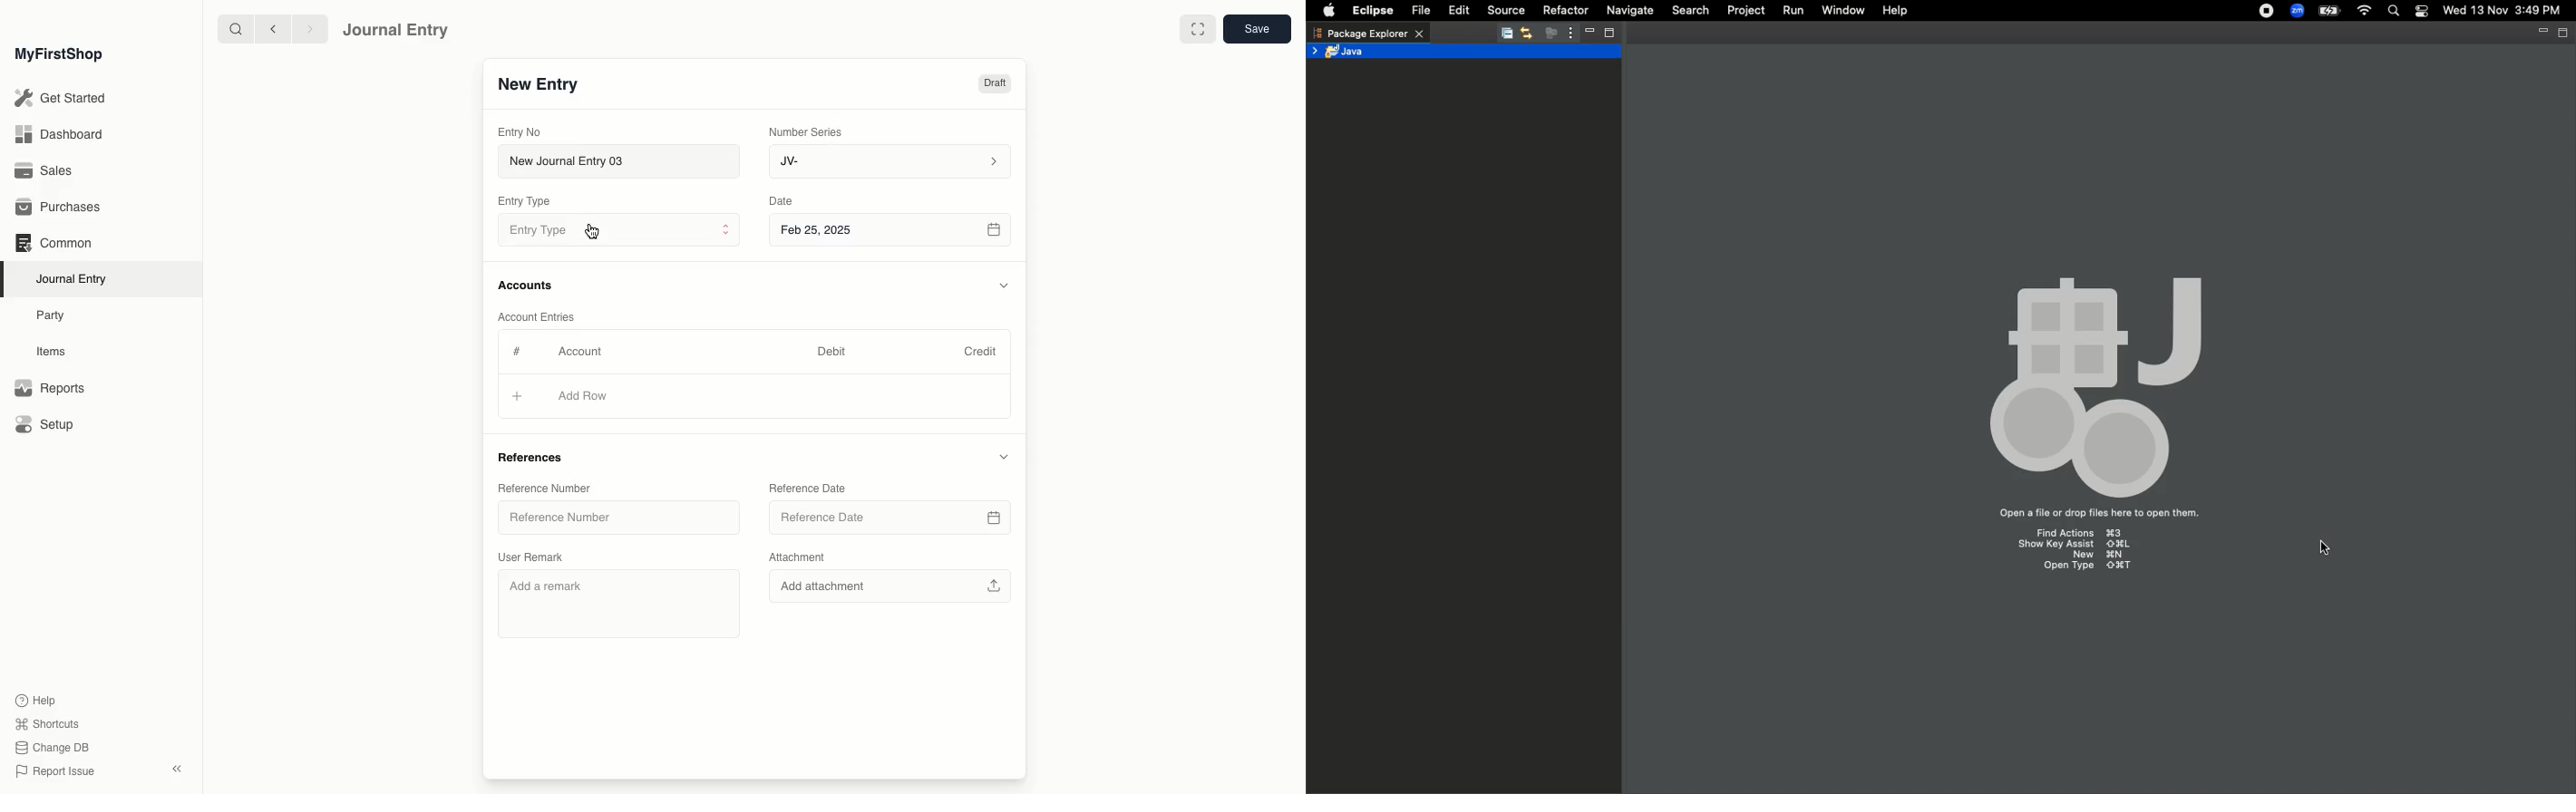 The width and height of the screenshot is (2576, 812). I want to click on Search, so click(2395, 12).